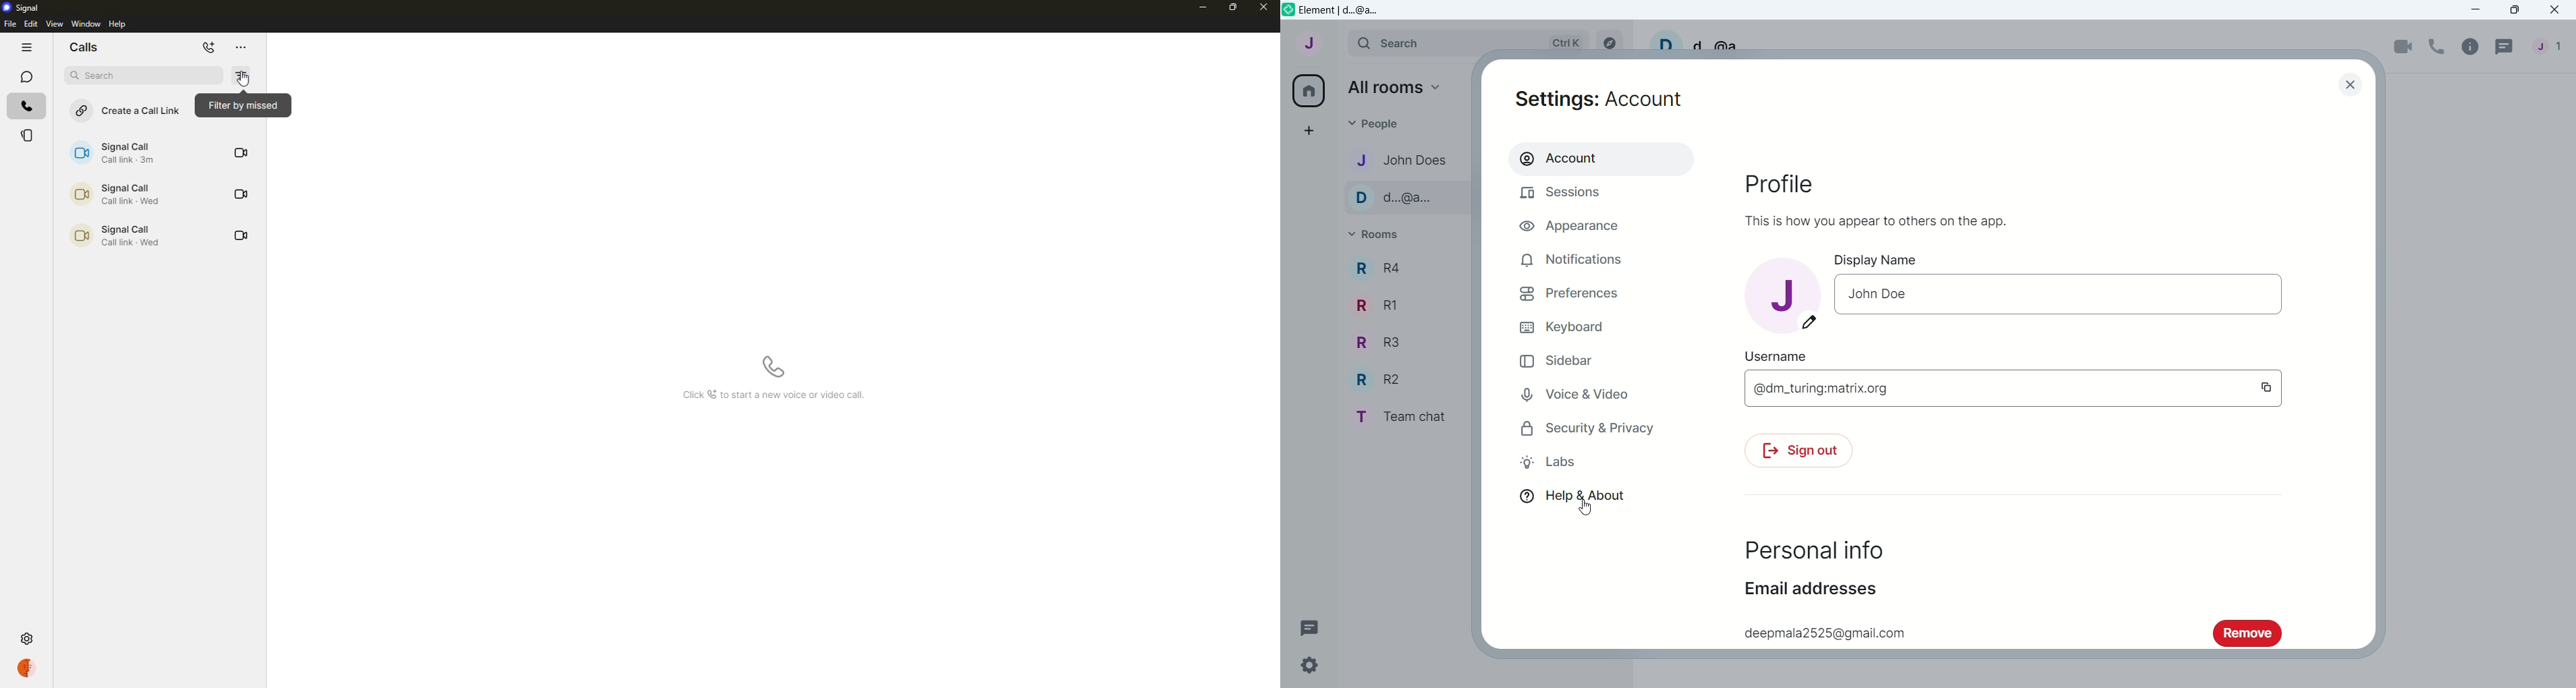  I want to click on Email addresses, so click(1808, 590).